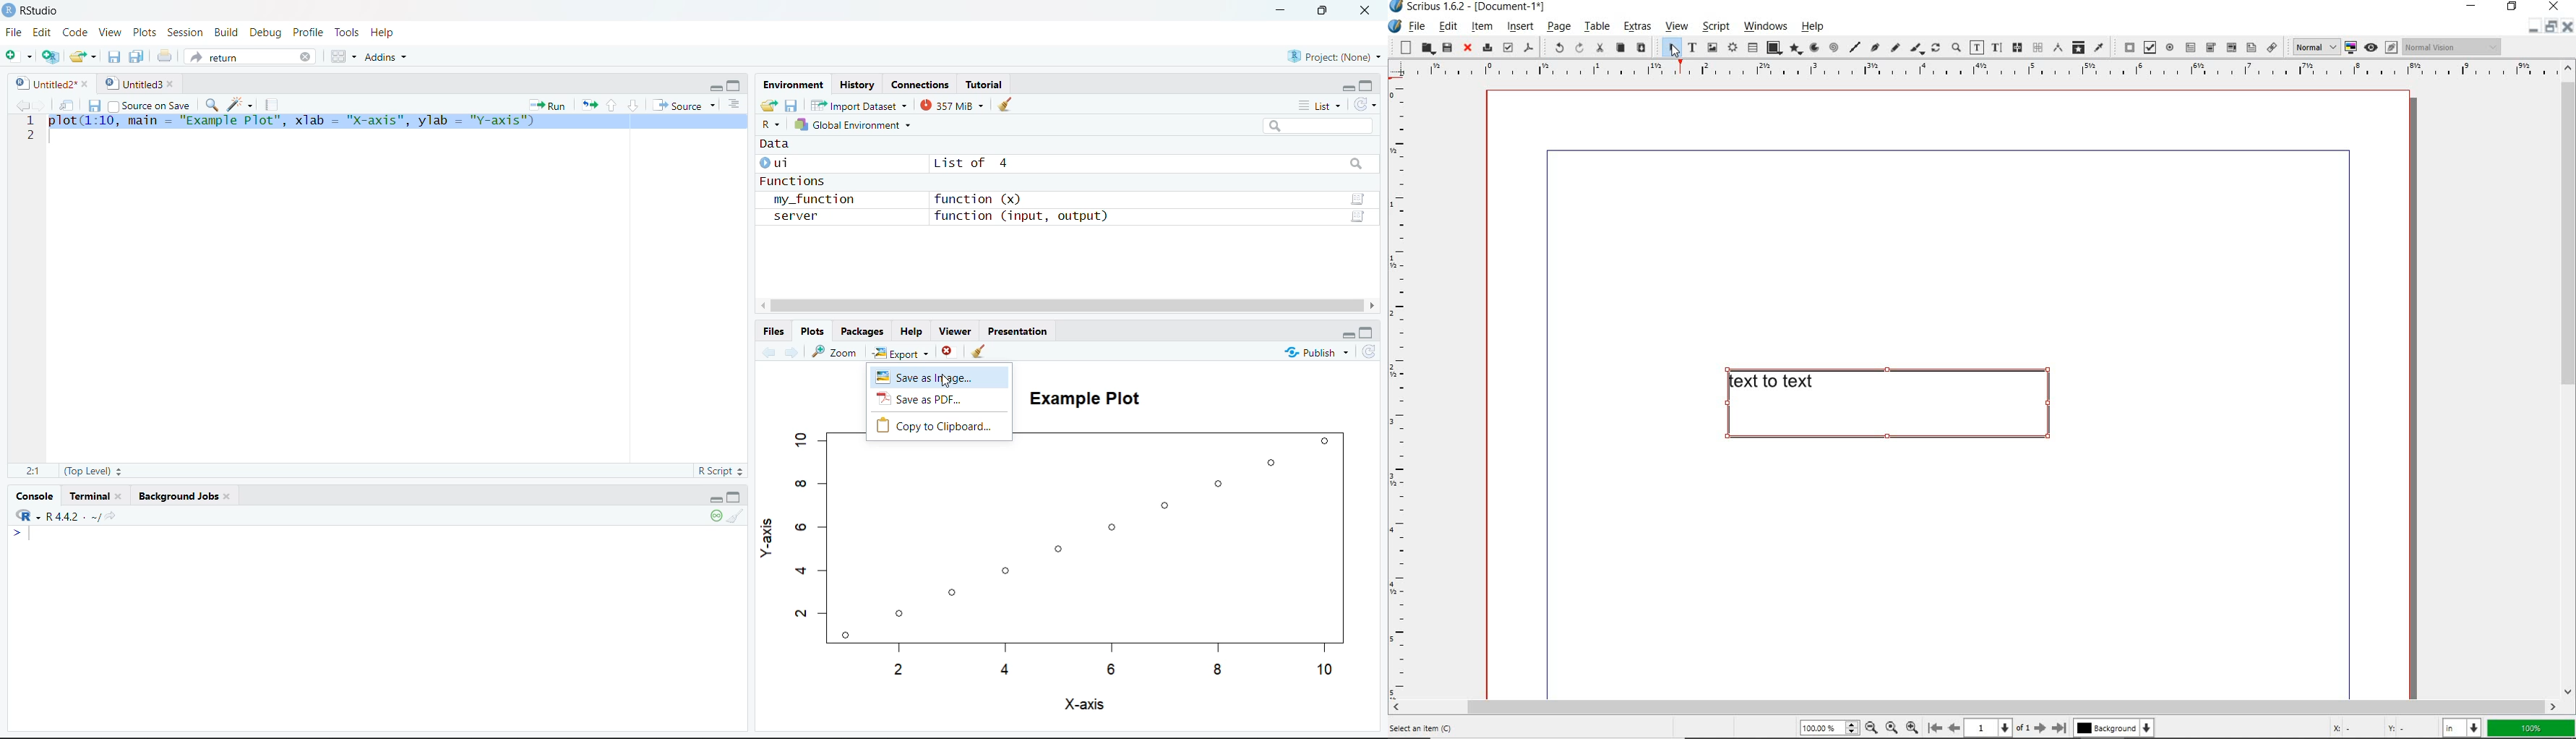 This screenshot has width=2576, height=756. I want to click on normal, so click(2314, 47).